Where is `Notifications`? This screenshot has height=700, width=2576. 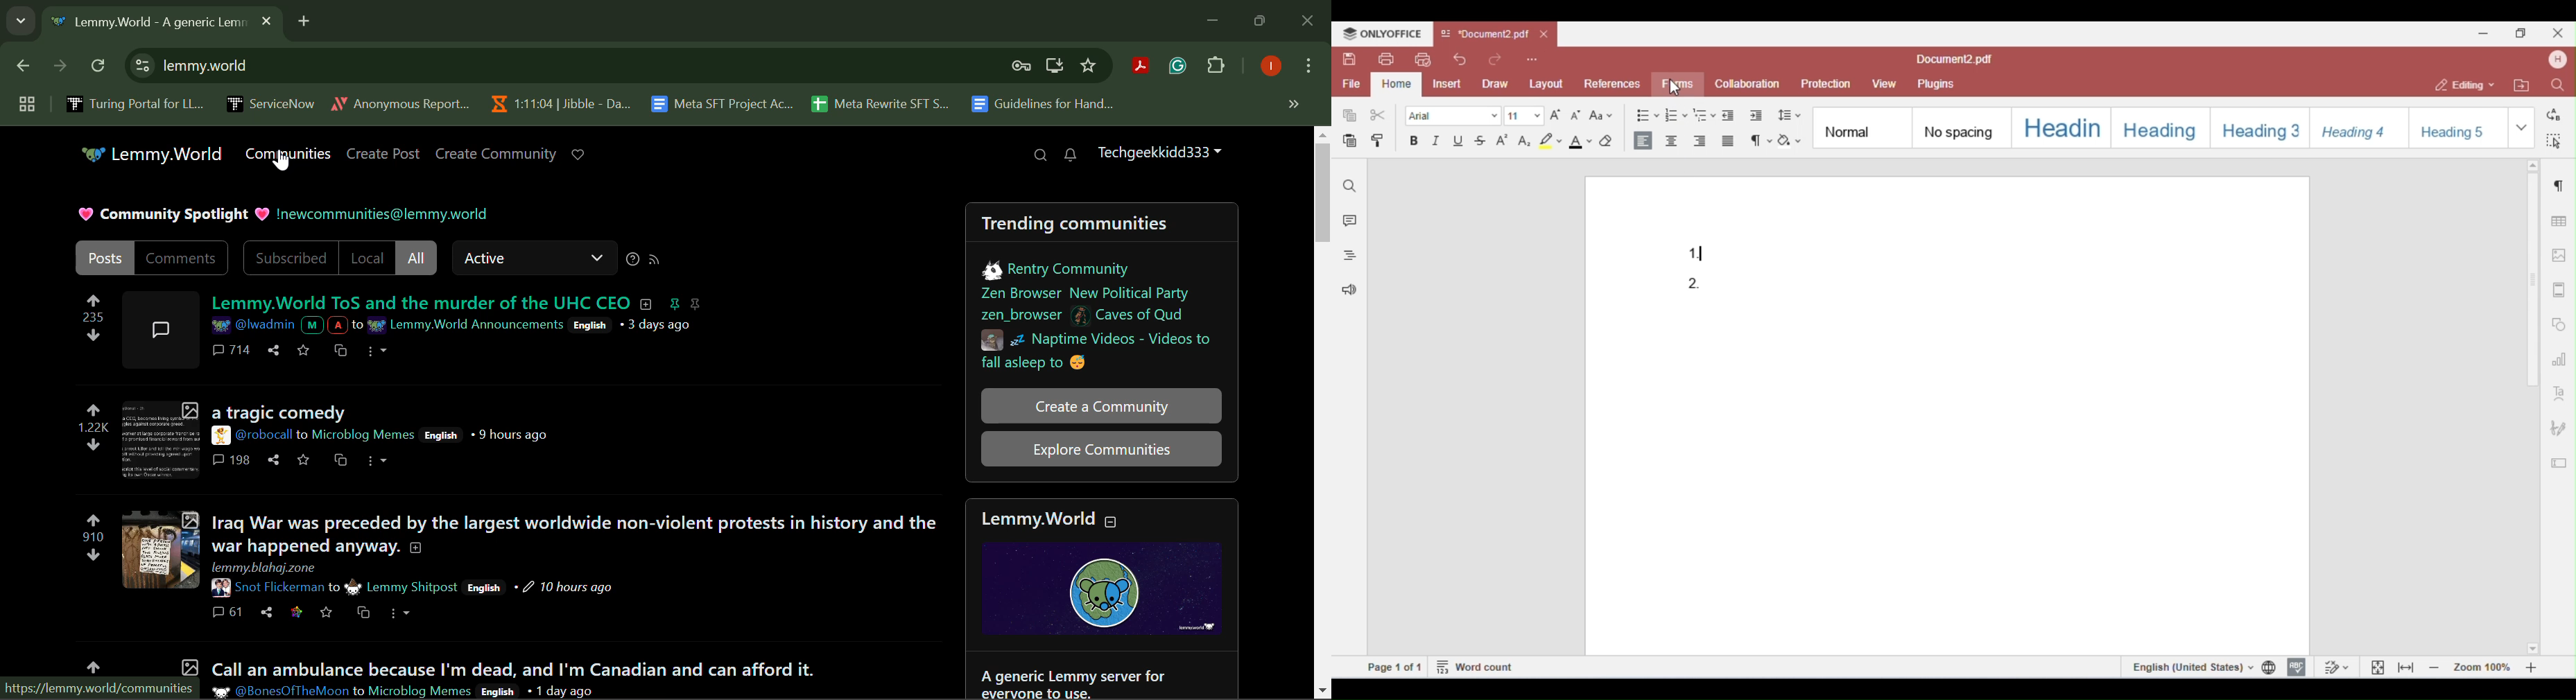 Notifications is located at coordinates (1069, 155).